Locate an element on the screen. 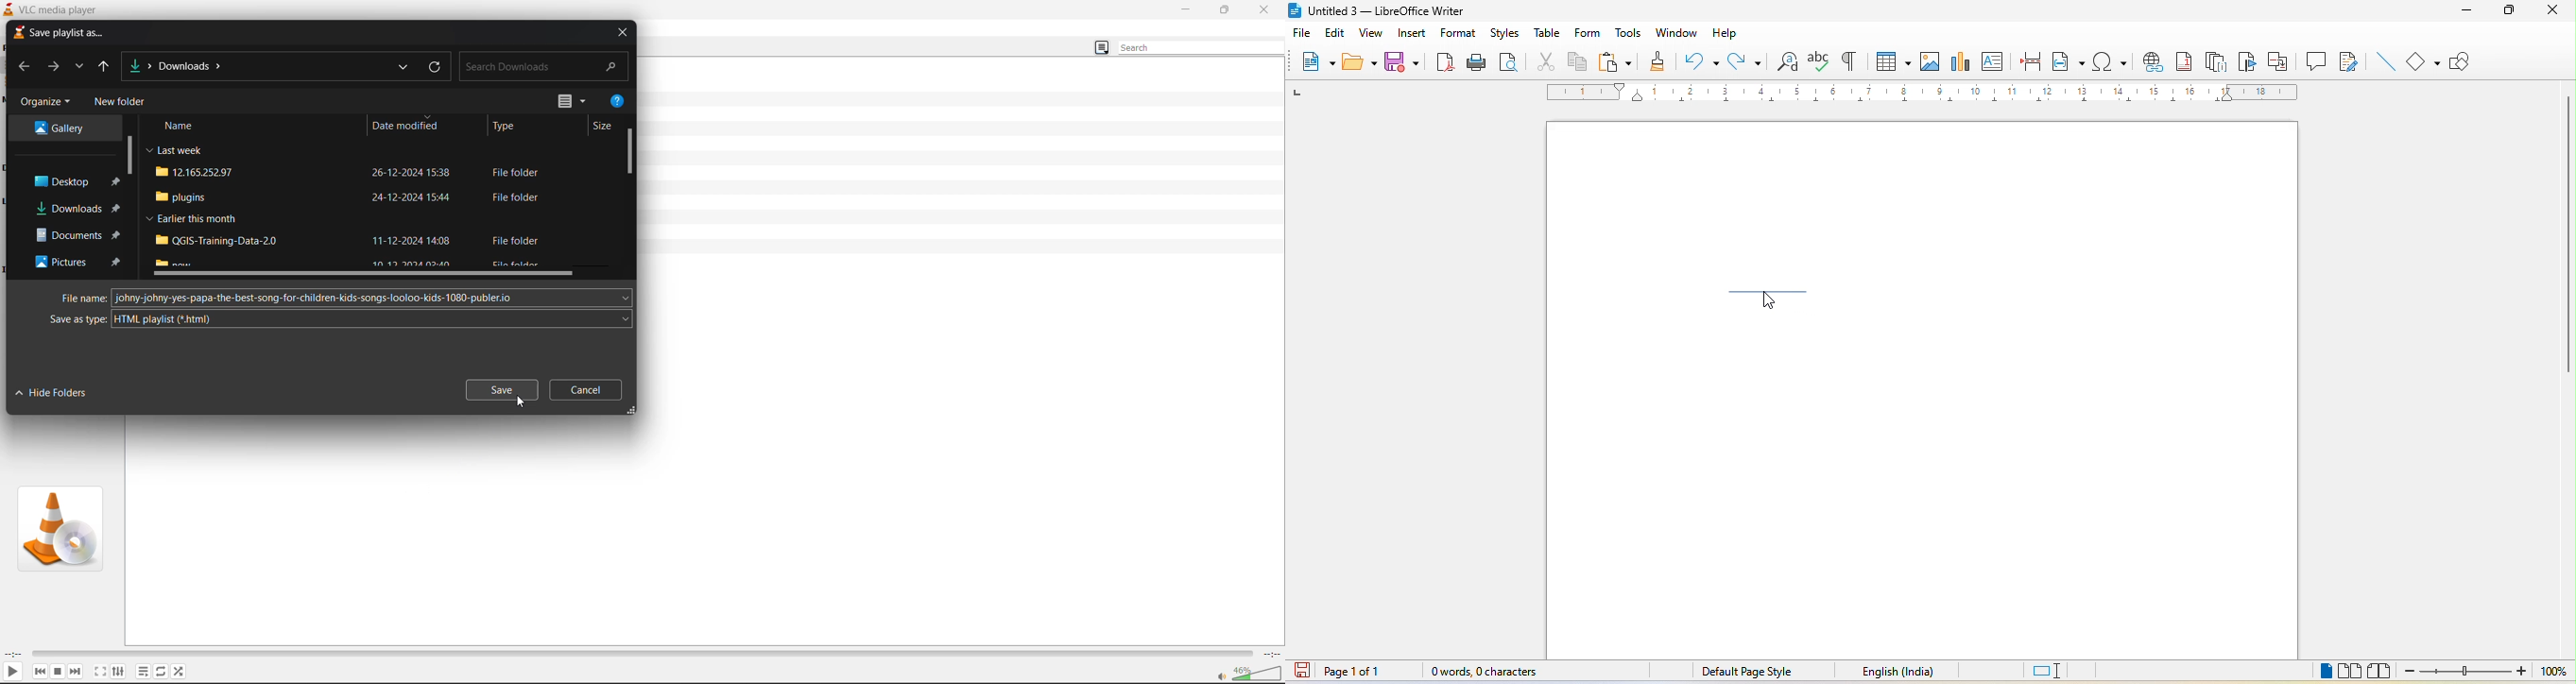 The height and width of the screenshot is (700, 2576). playlist is located at coordinates (143, 672).